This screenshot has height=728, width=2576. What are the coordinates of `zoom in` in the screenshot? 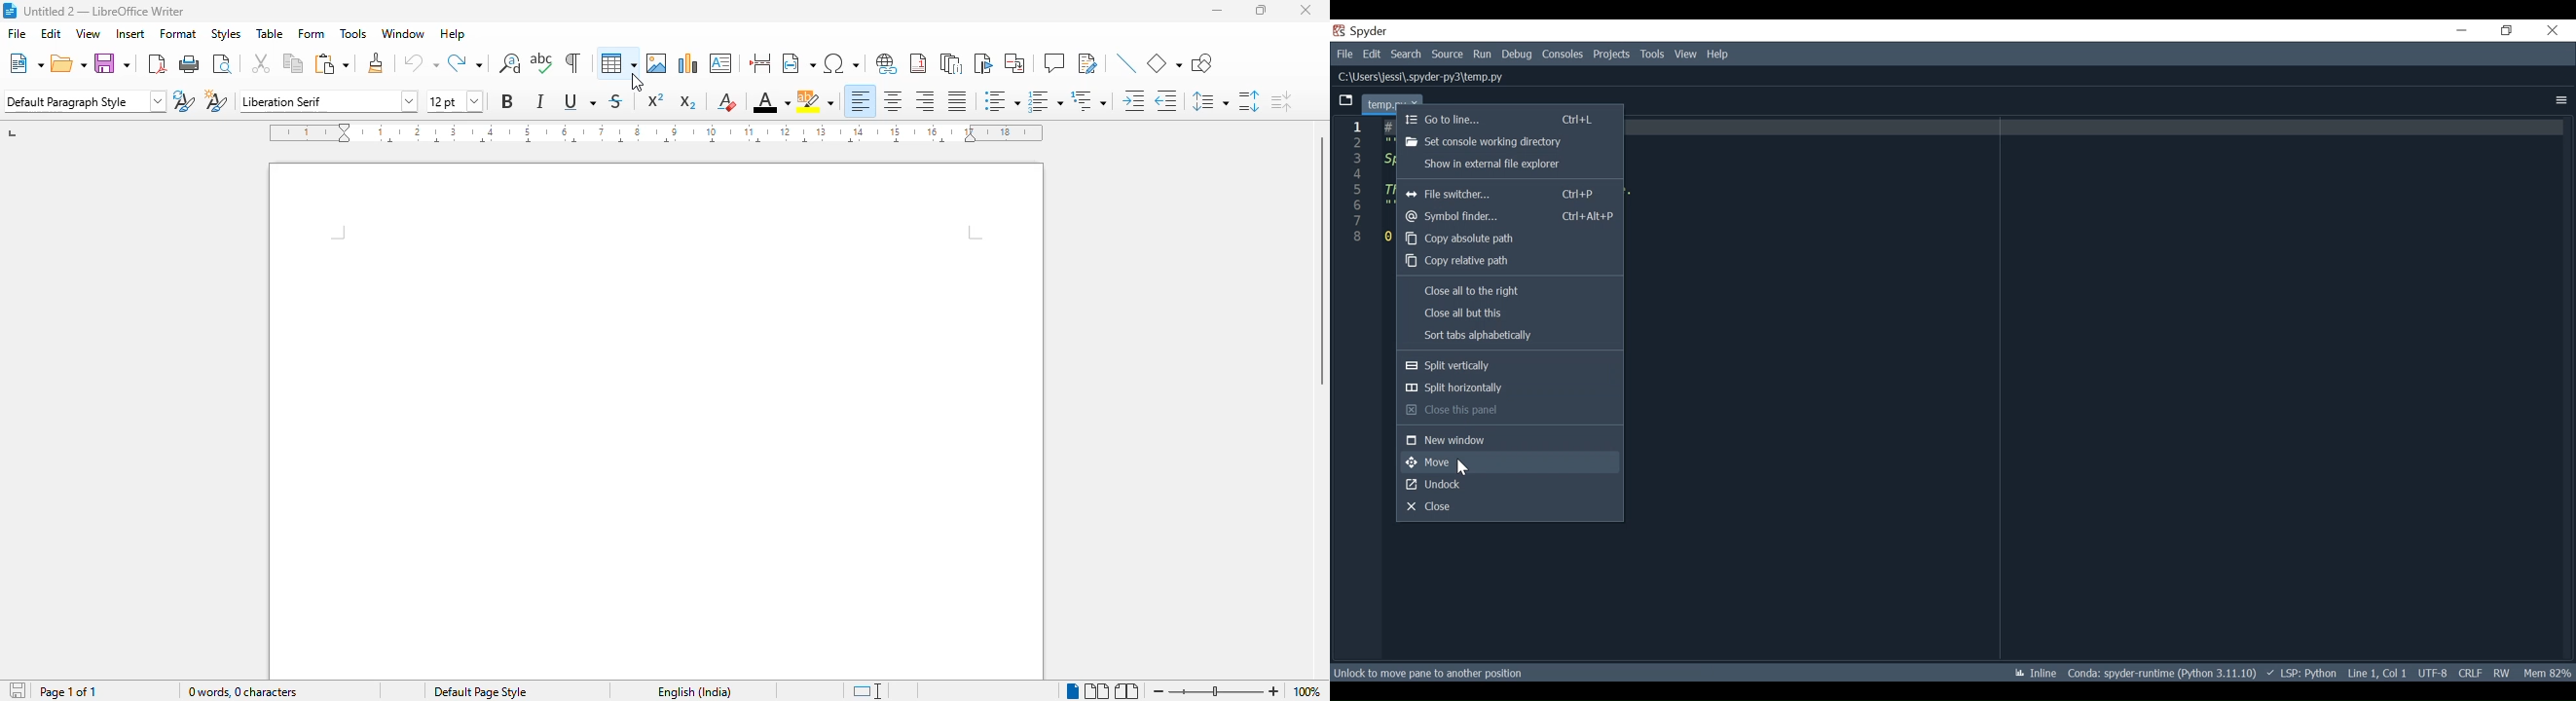 It's located at (1272, 692).